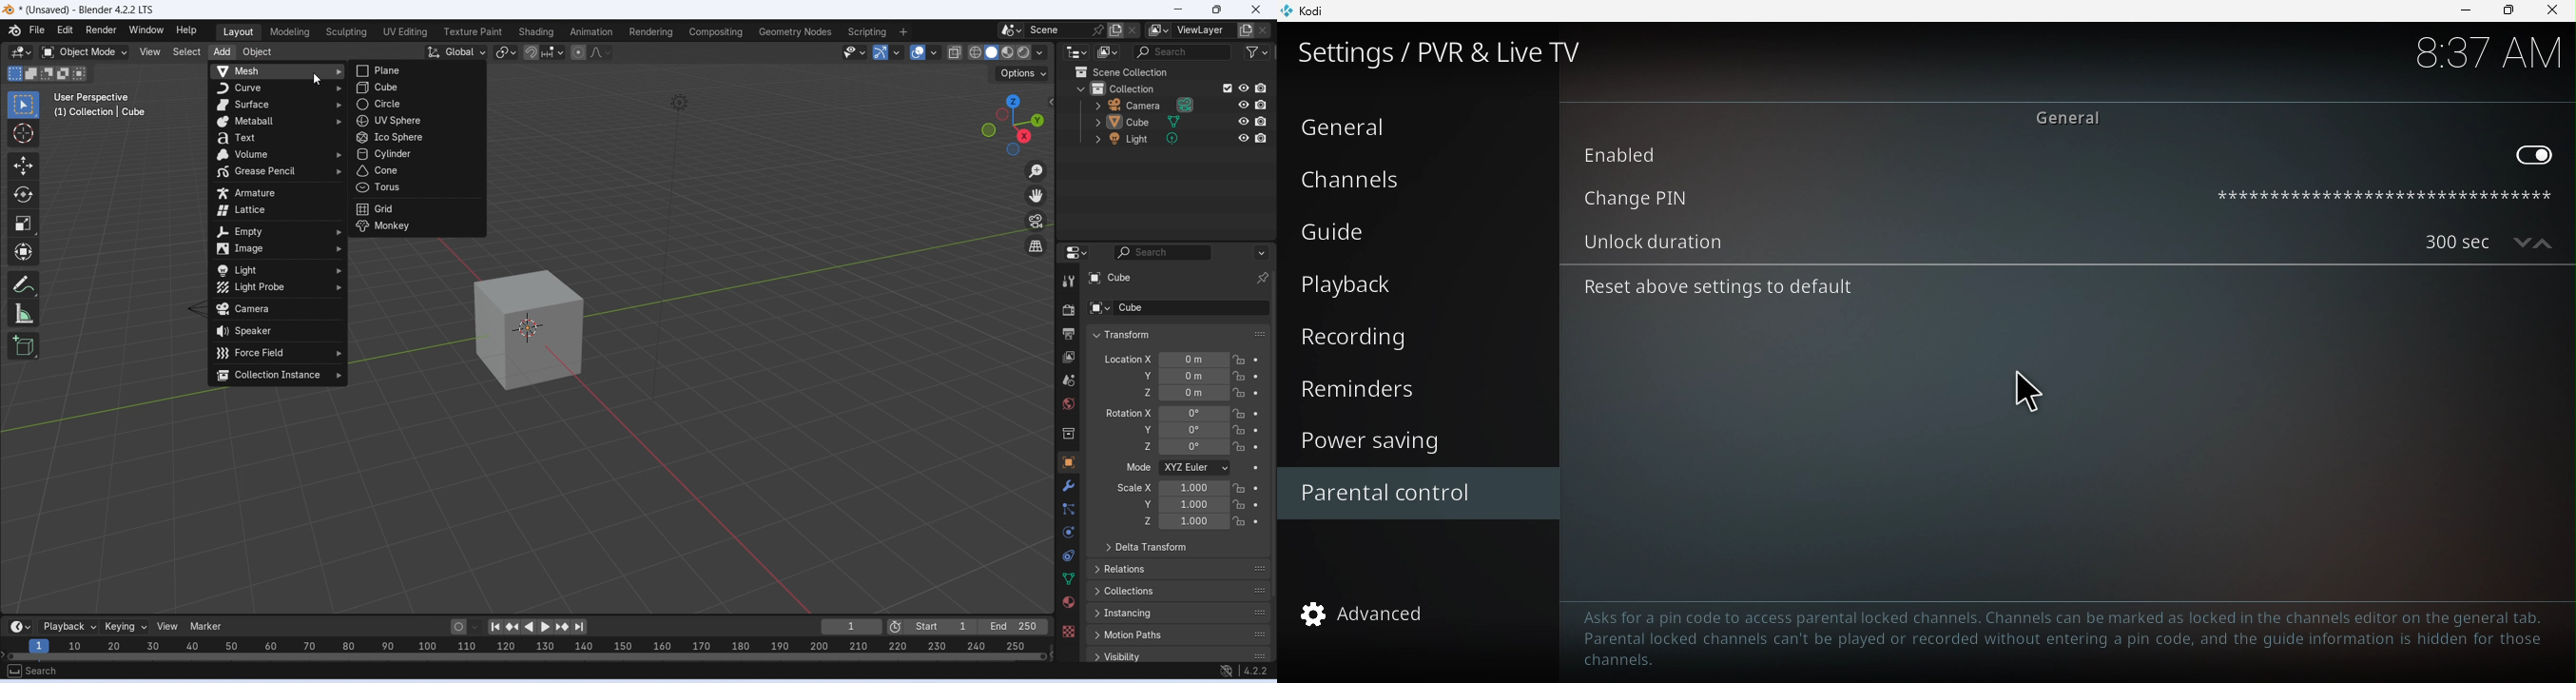 This screenshot has height=700, width=2576. I want to click on transform orientation, so click(456, 53).